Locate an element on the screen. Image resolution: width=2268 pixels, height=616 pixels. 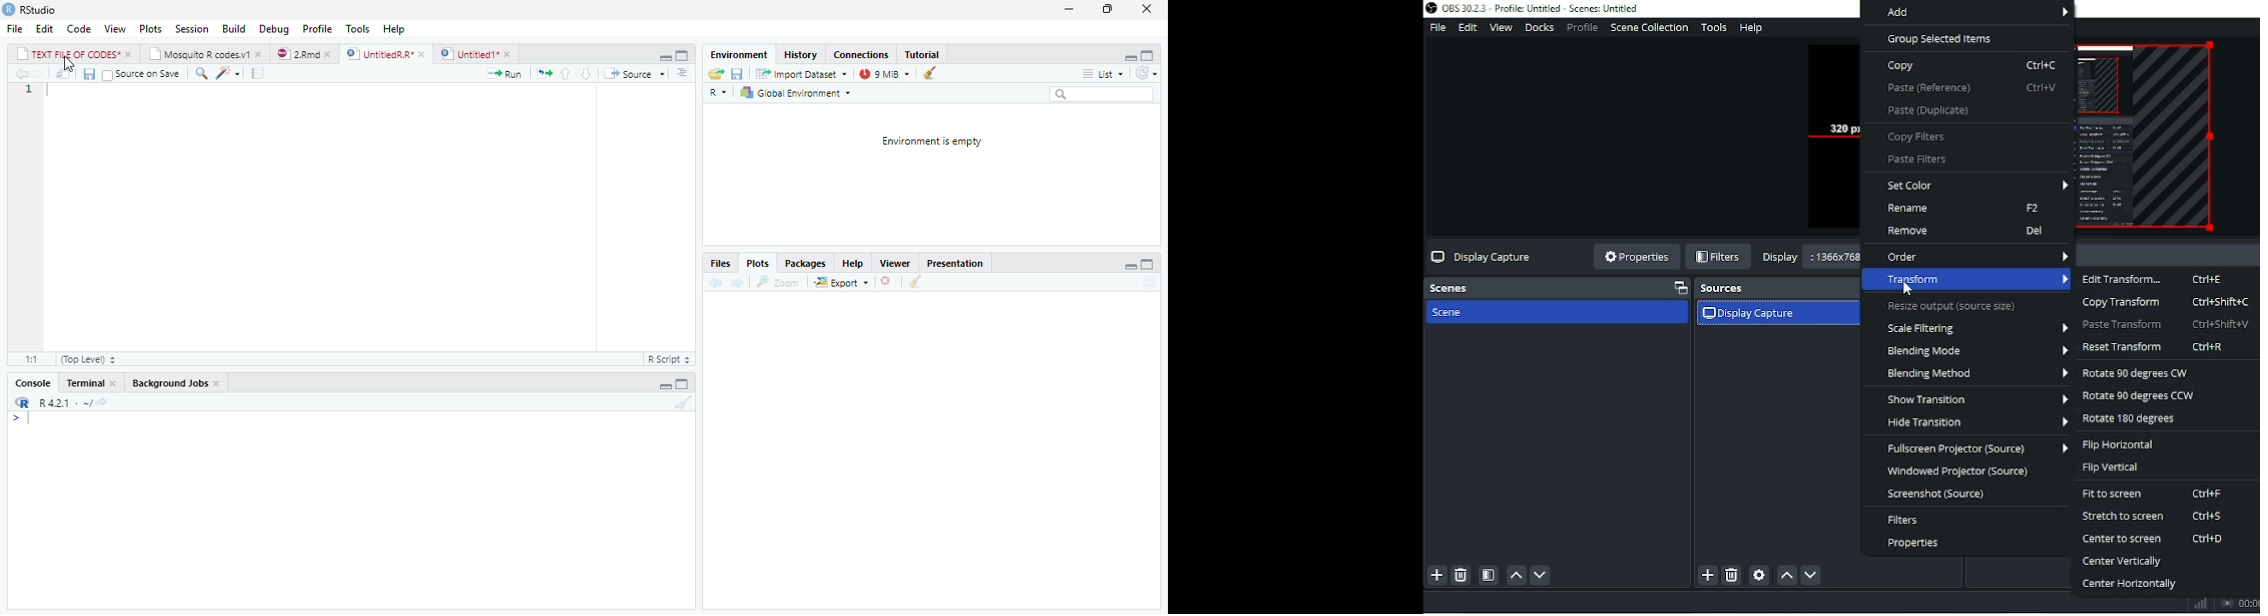
Remove selected source (s) is located at coordinates (1731, 575).